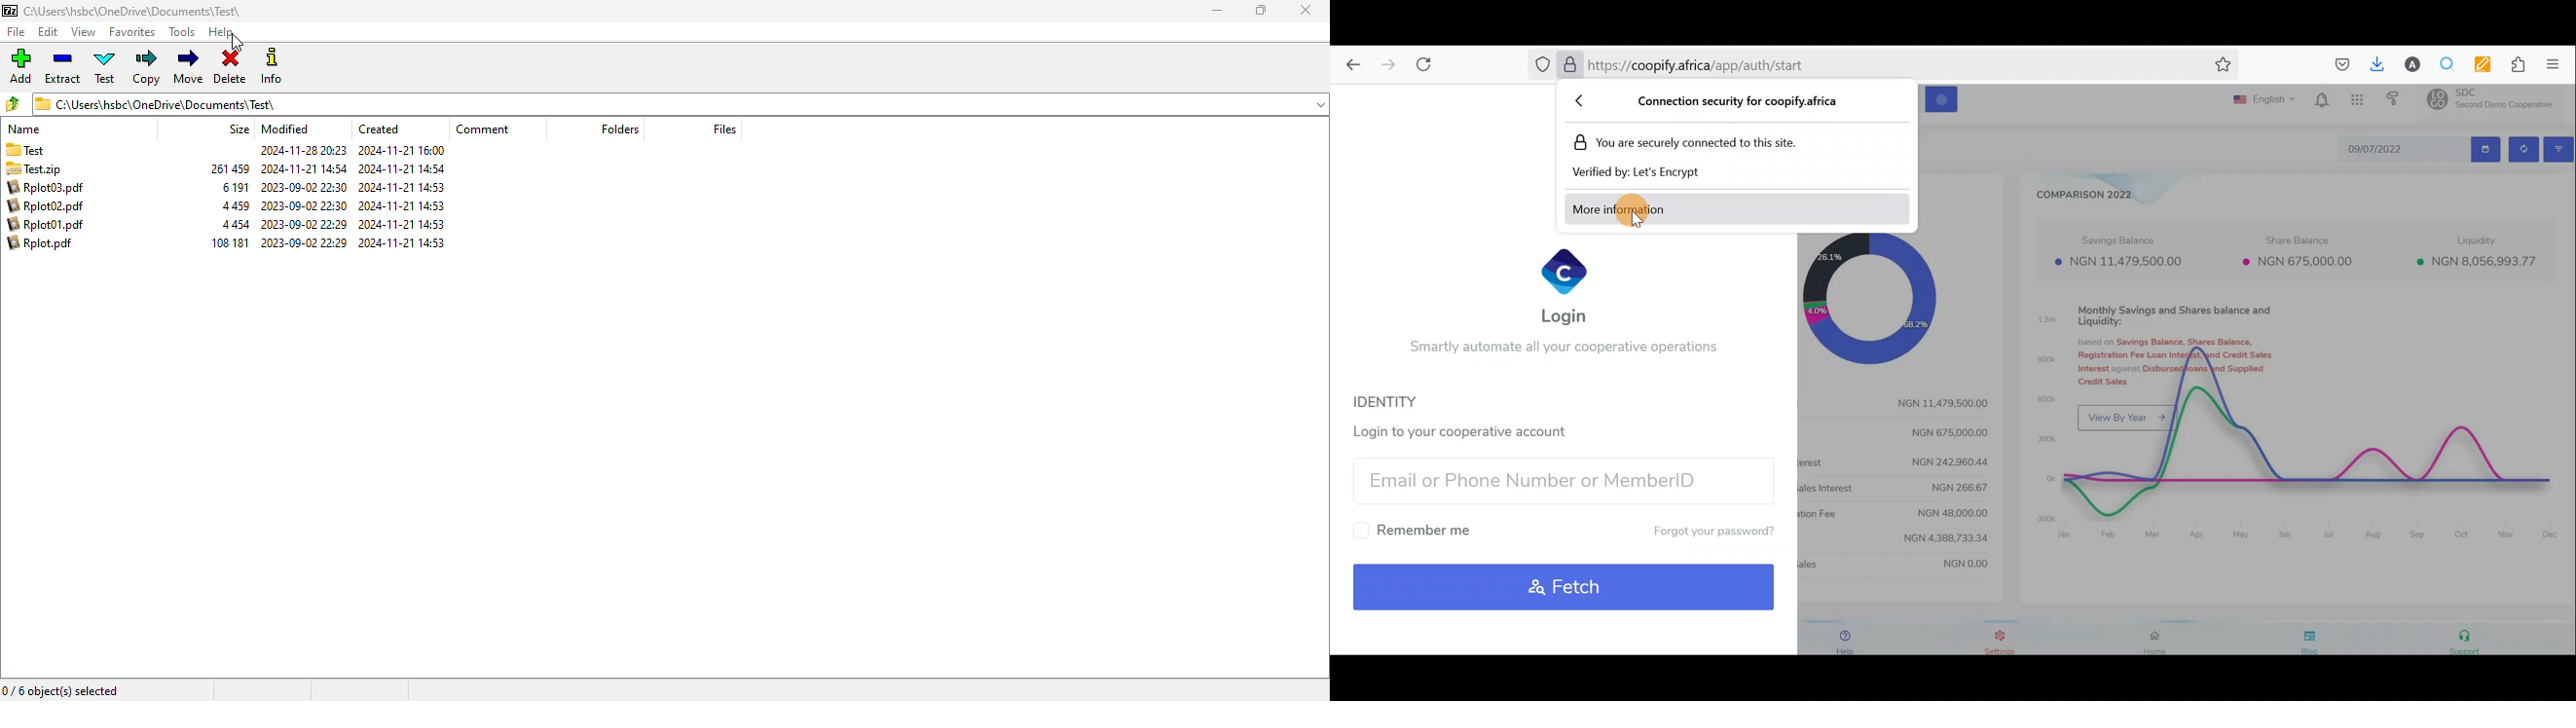  Describe the element at coordinates (1429, 64) in the screenshot. I see `Reload current page` at that location.